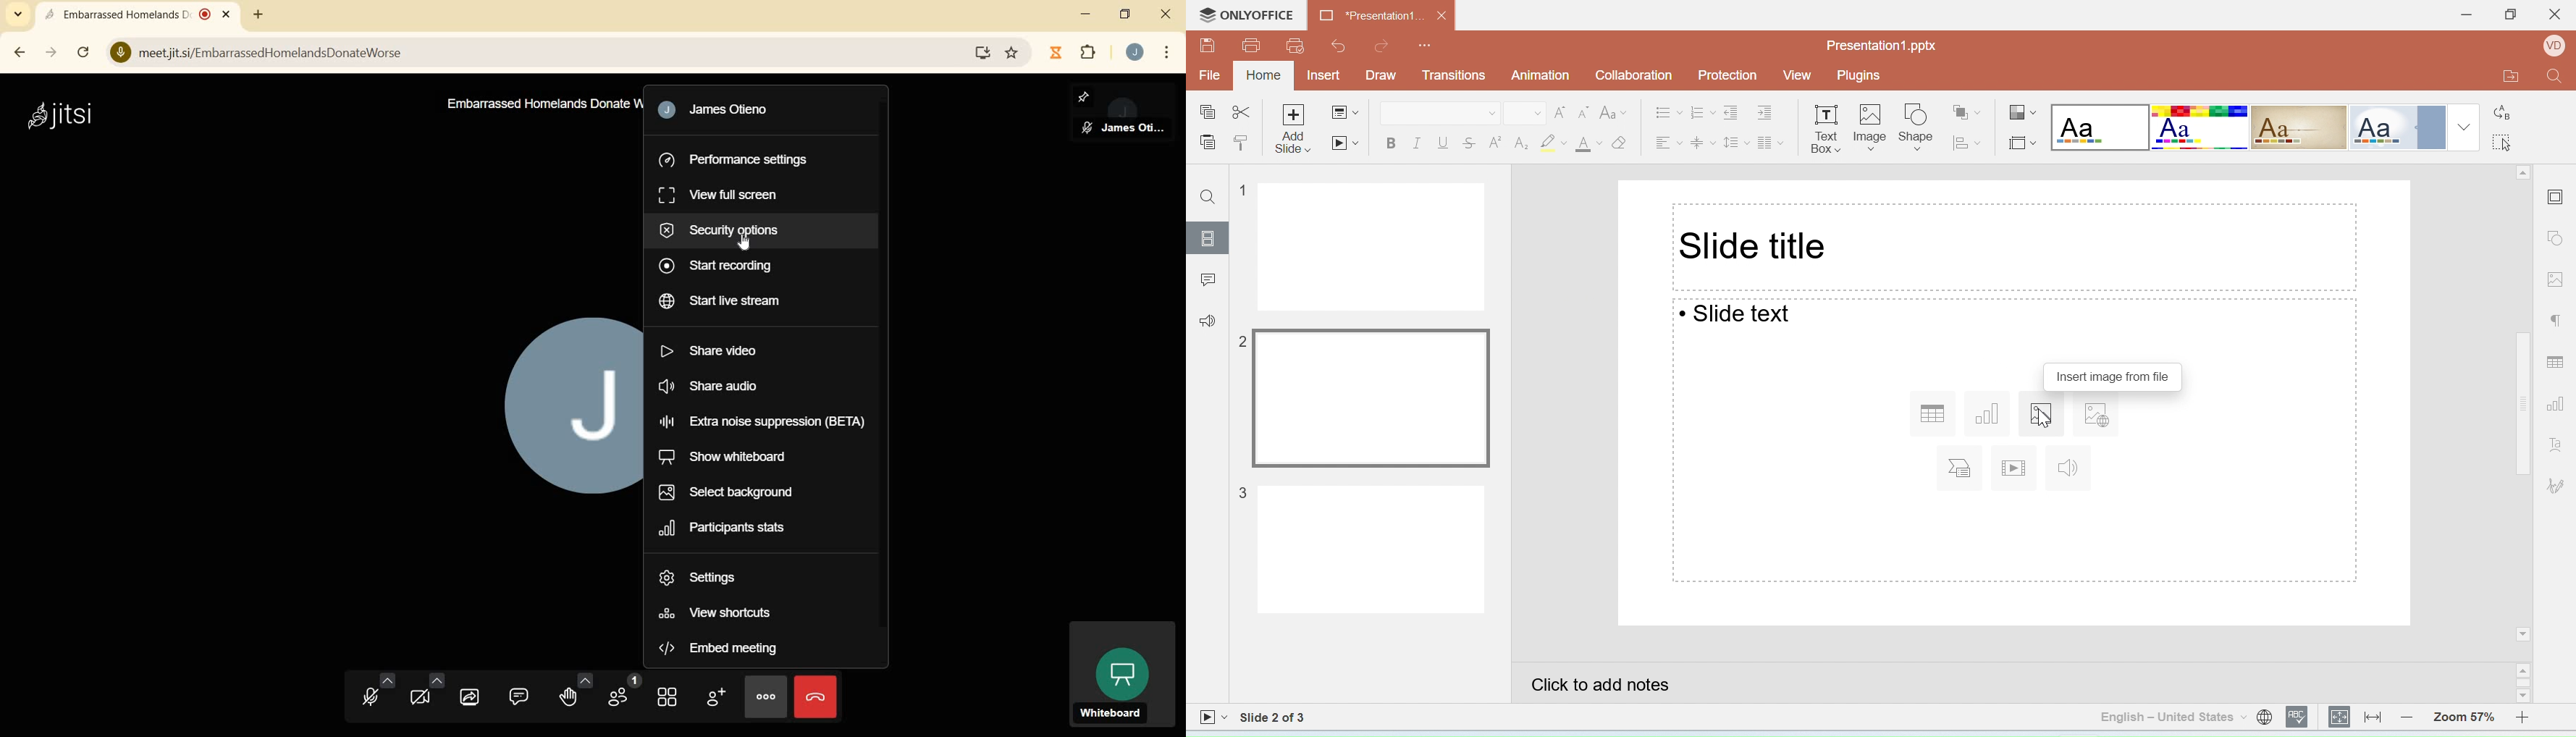 The height and width of the screenshot is (756, 2576). I want to click on Select all, so click(2507, 140).